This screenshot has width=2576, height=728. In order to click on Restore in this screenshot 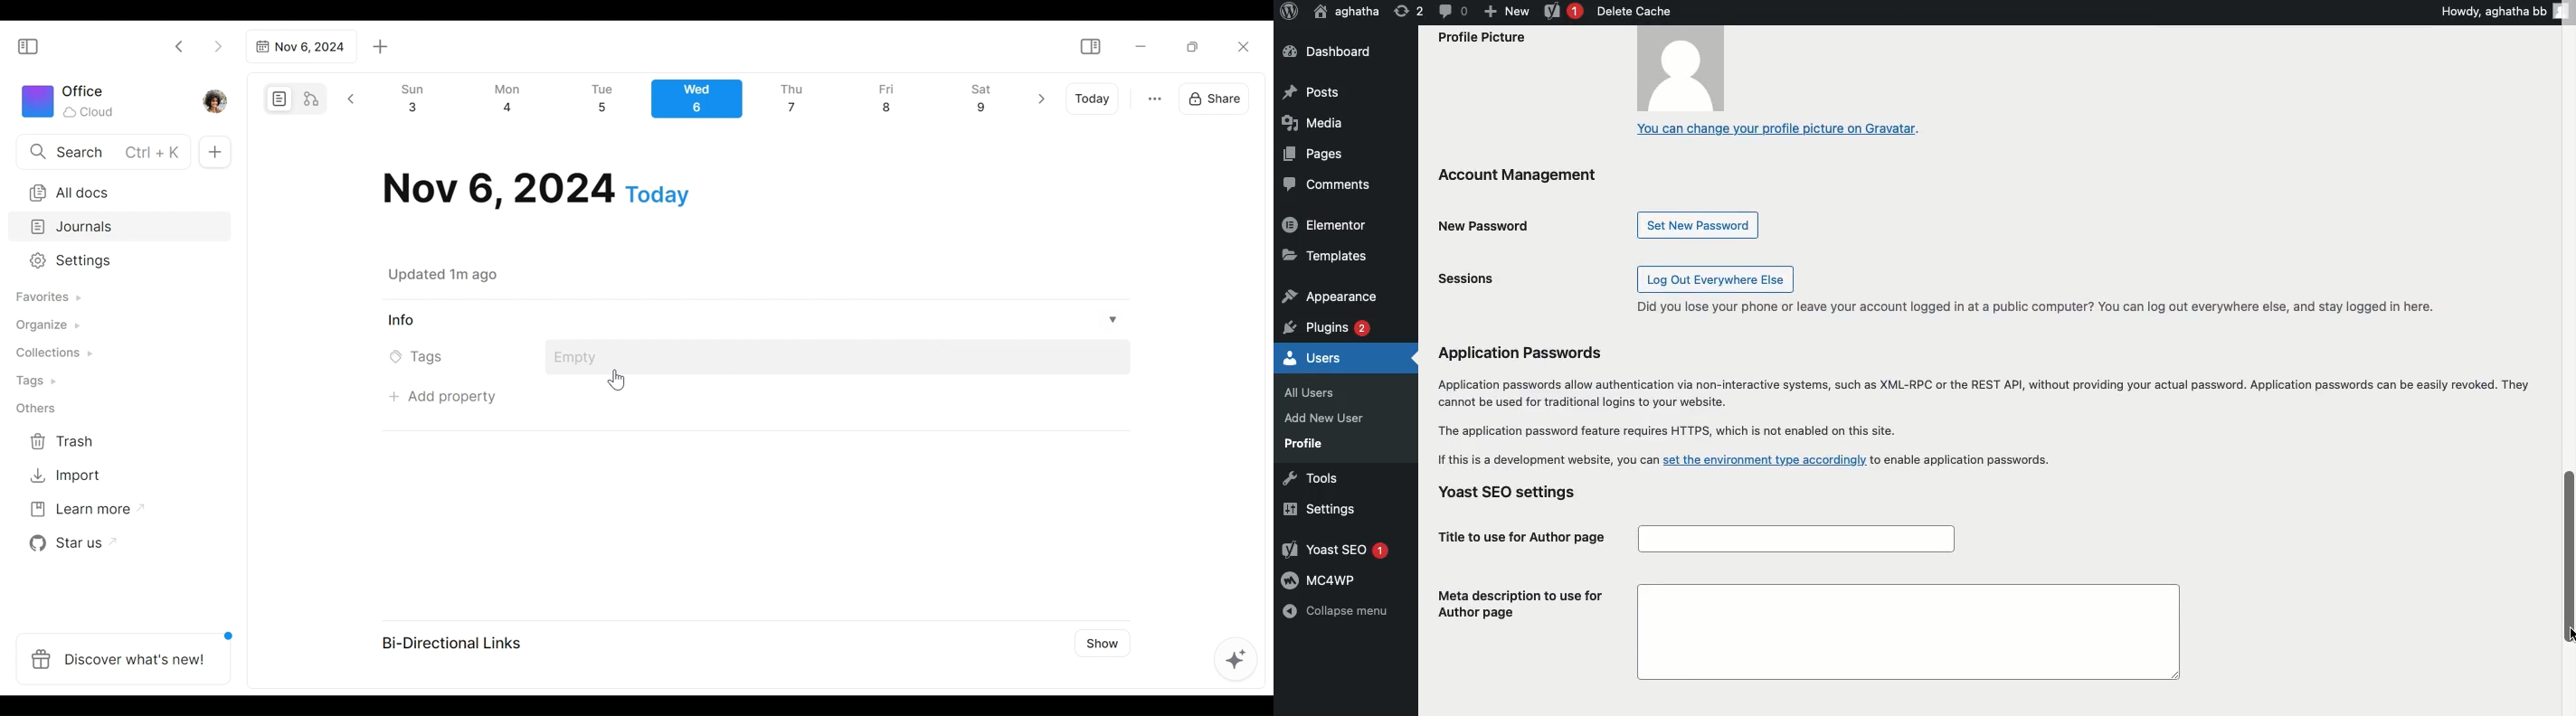, I will do `click(1197, 46)`.